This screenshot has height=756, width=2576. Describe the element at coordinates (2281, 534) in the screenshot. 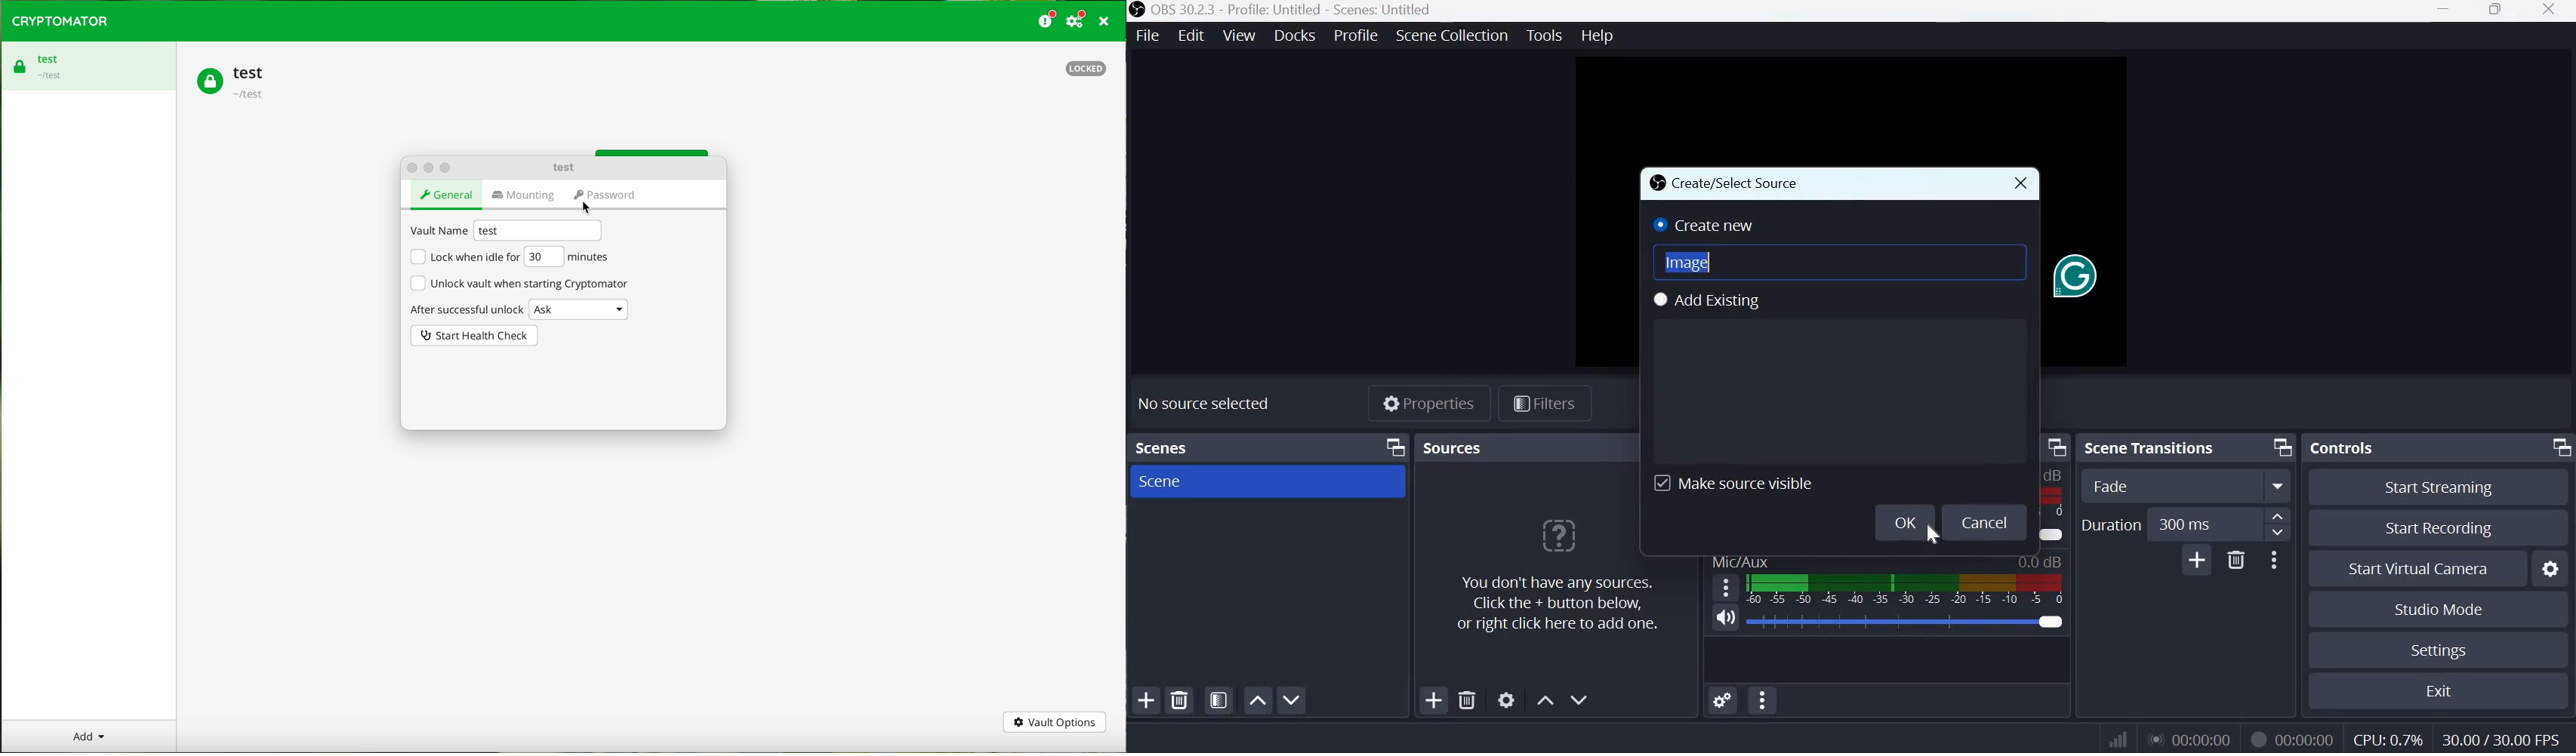

I see `Decrease` at that location.